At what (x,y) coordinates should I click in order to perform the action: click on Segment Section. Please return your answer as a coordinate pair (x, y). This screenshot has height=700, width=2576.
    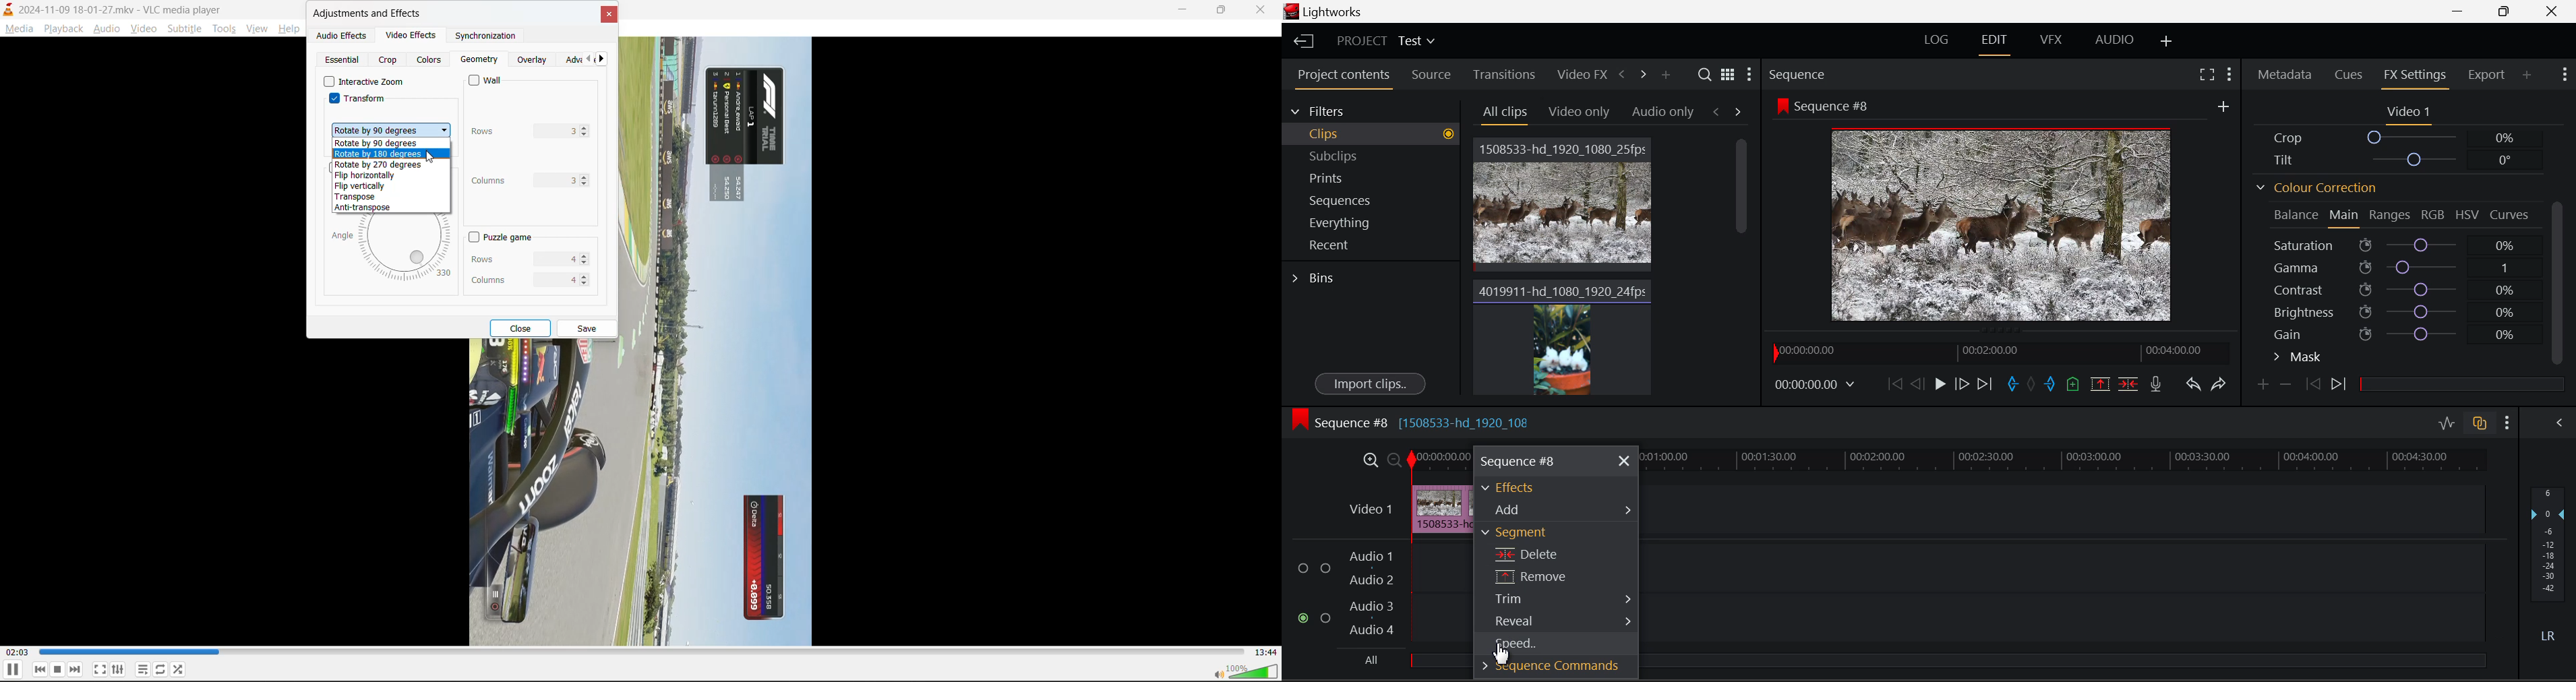
    Looking at the image, I should click on (1528, 534).